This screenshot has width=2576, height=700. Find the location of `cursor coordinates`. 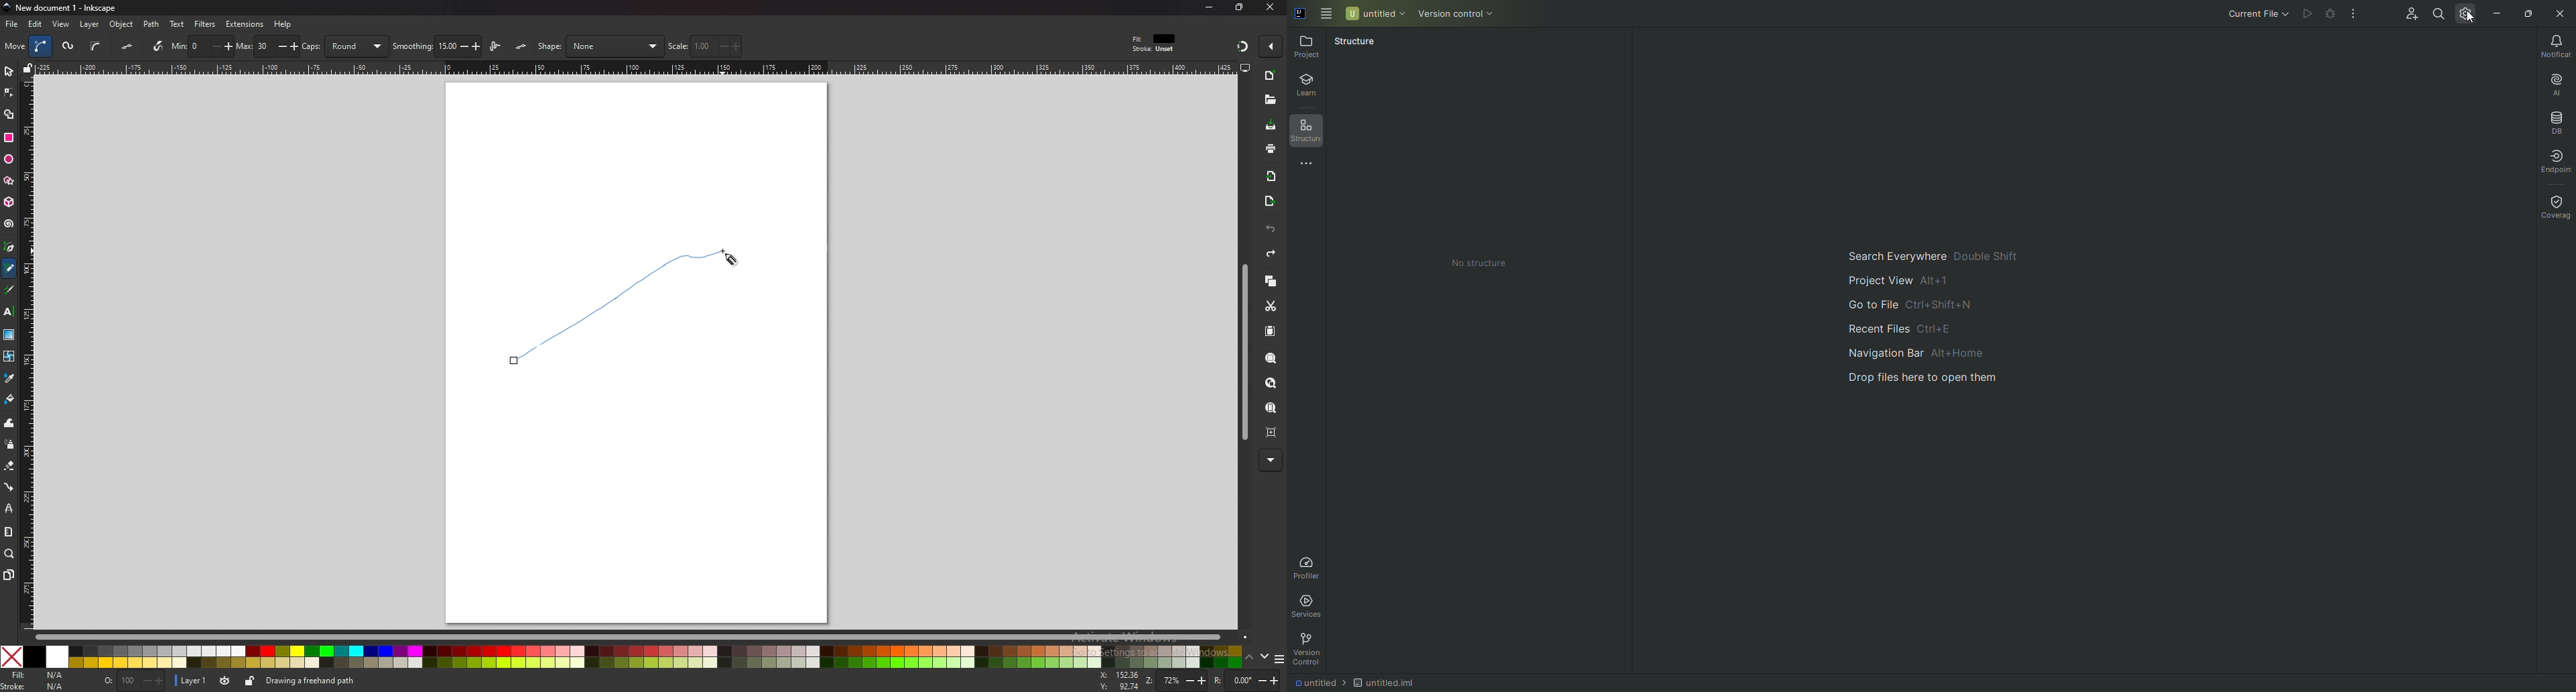

cursor coordinates is located at coordinates (1120, 680).